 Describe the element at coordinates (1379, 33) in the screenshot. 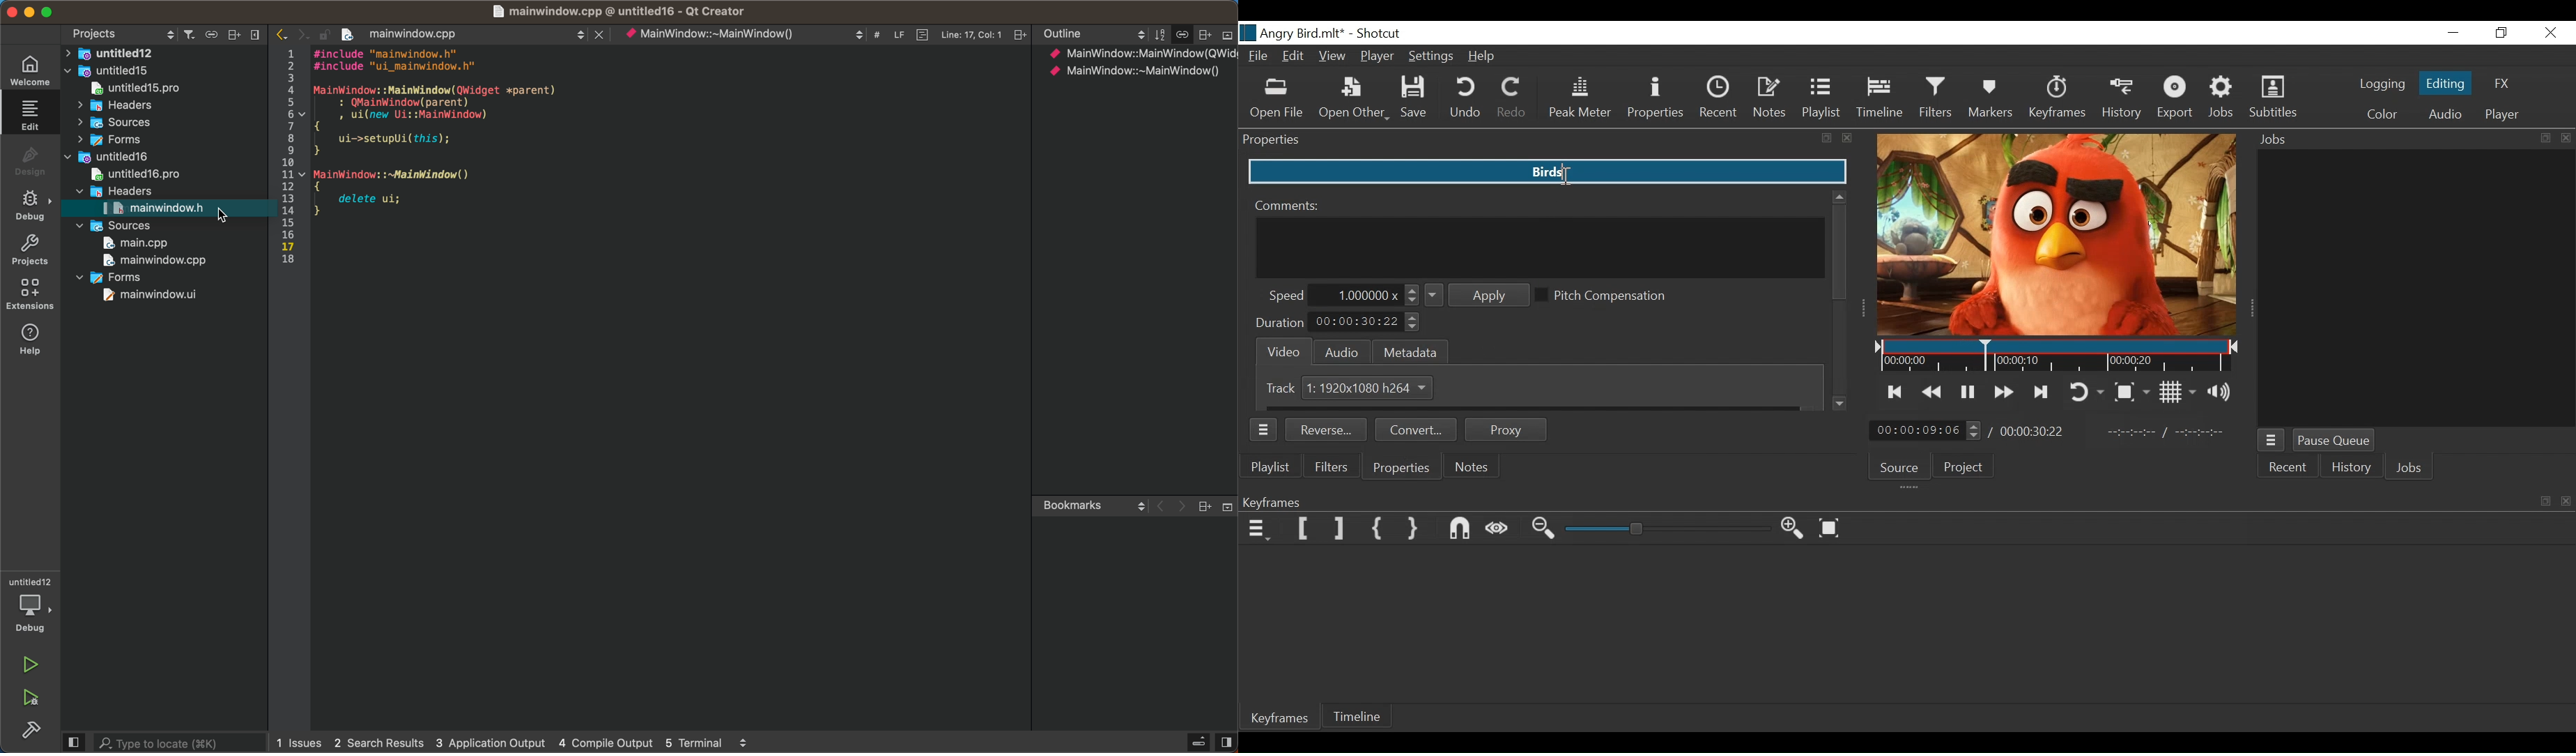

I see `Shotcut` at that location.